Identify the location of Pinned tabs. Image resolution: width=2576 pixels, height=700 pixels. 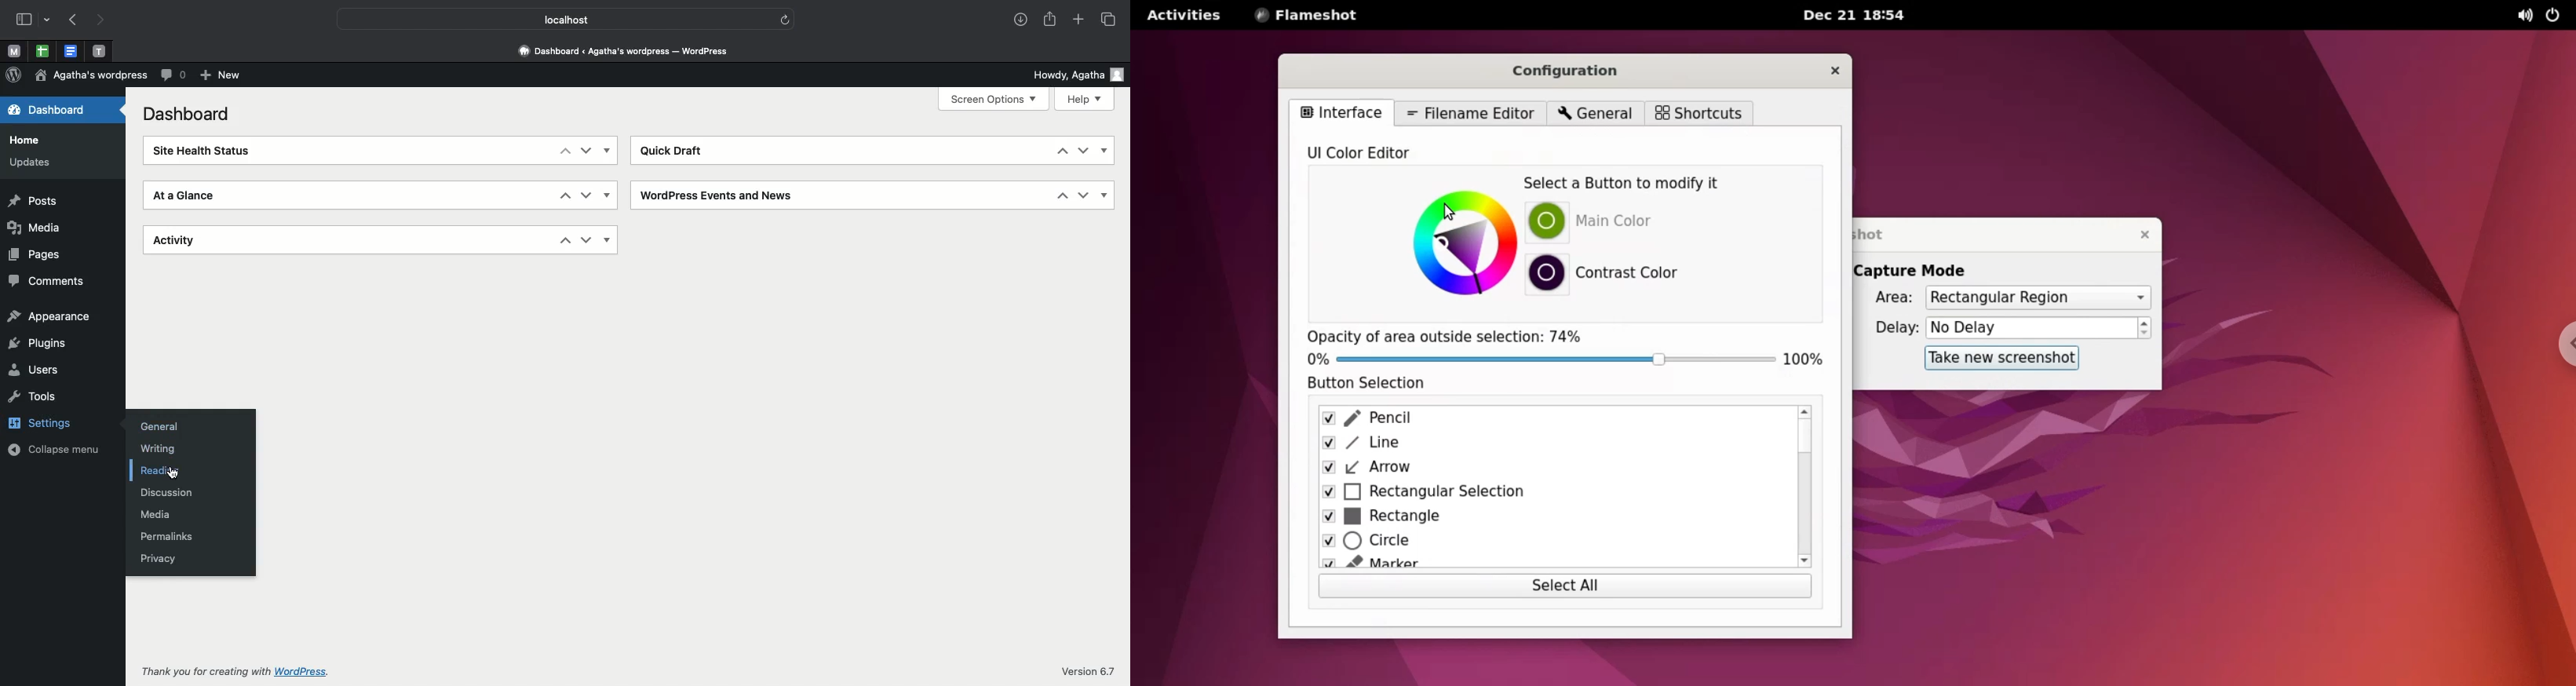
(42, 51).